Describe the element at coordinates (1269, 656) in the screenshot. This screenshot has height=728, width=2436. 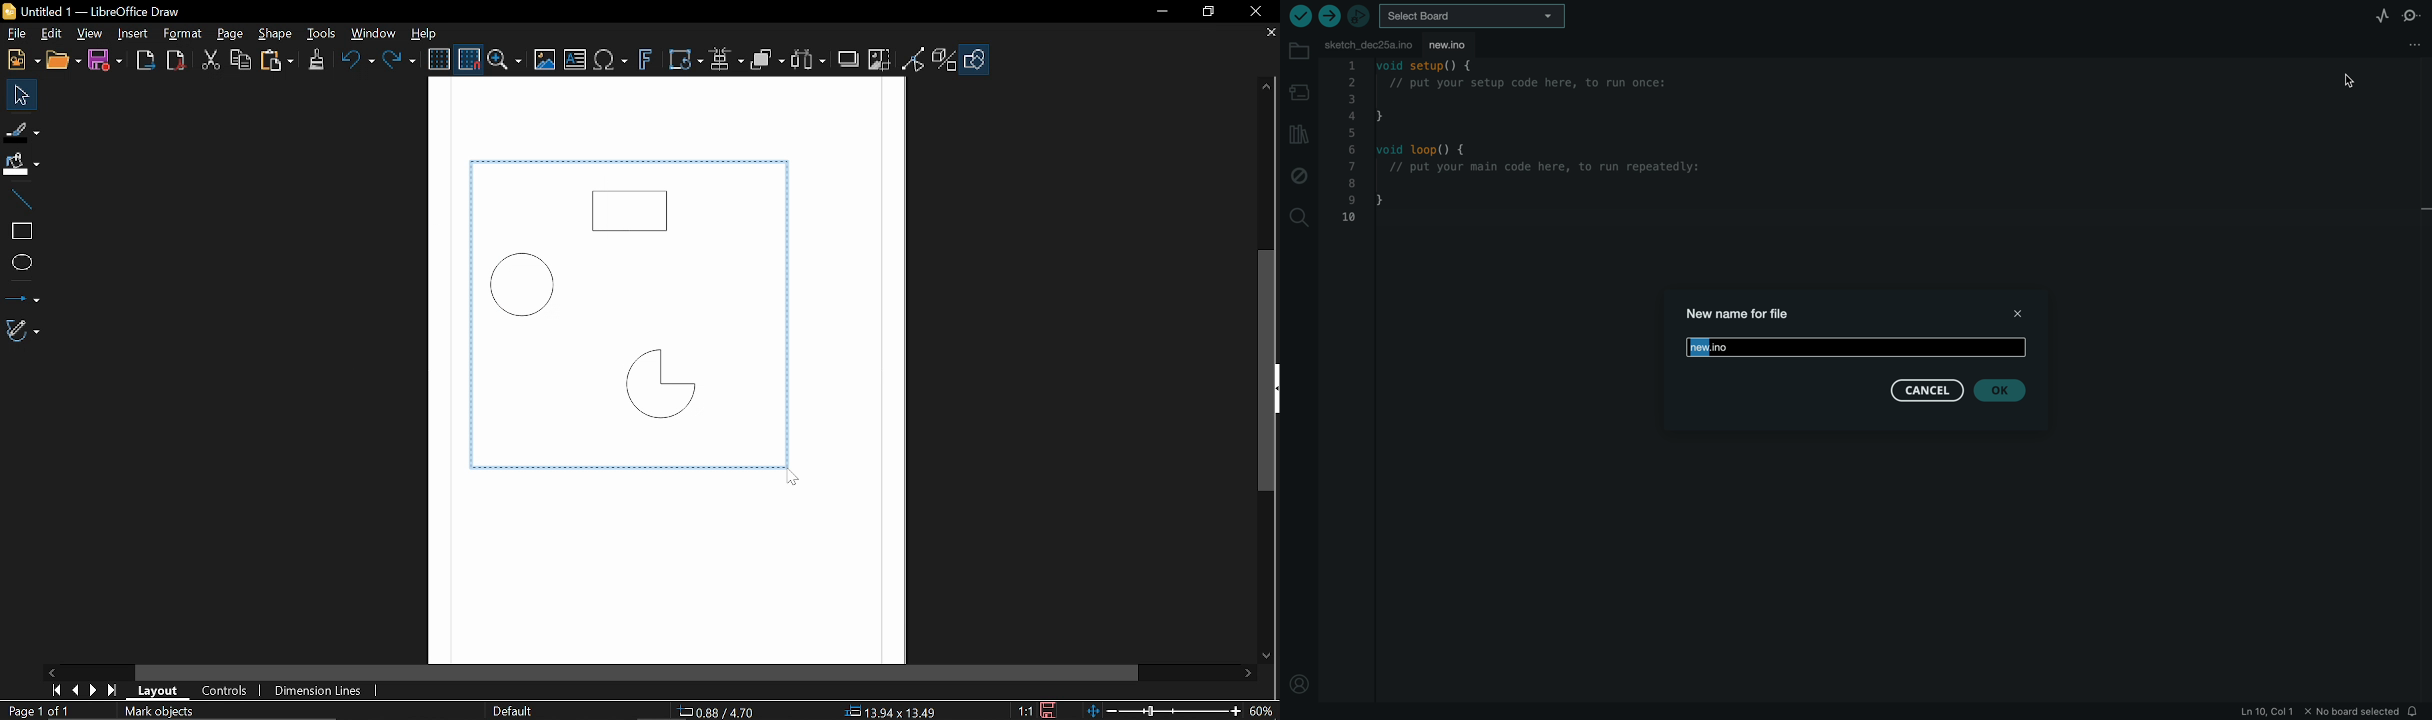
I see `Move down` at that location.